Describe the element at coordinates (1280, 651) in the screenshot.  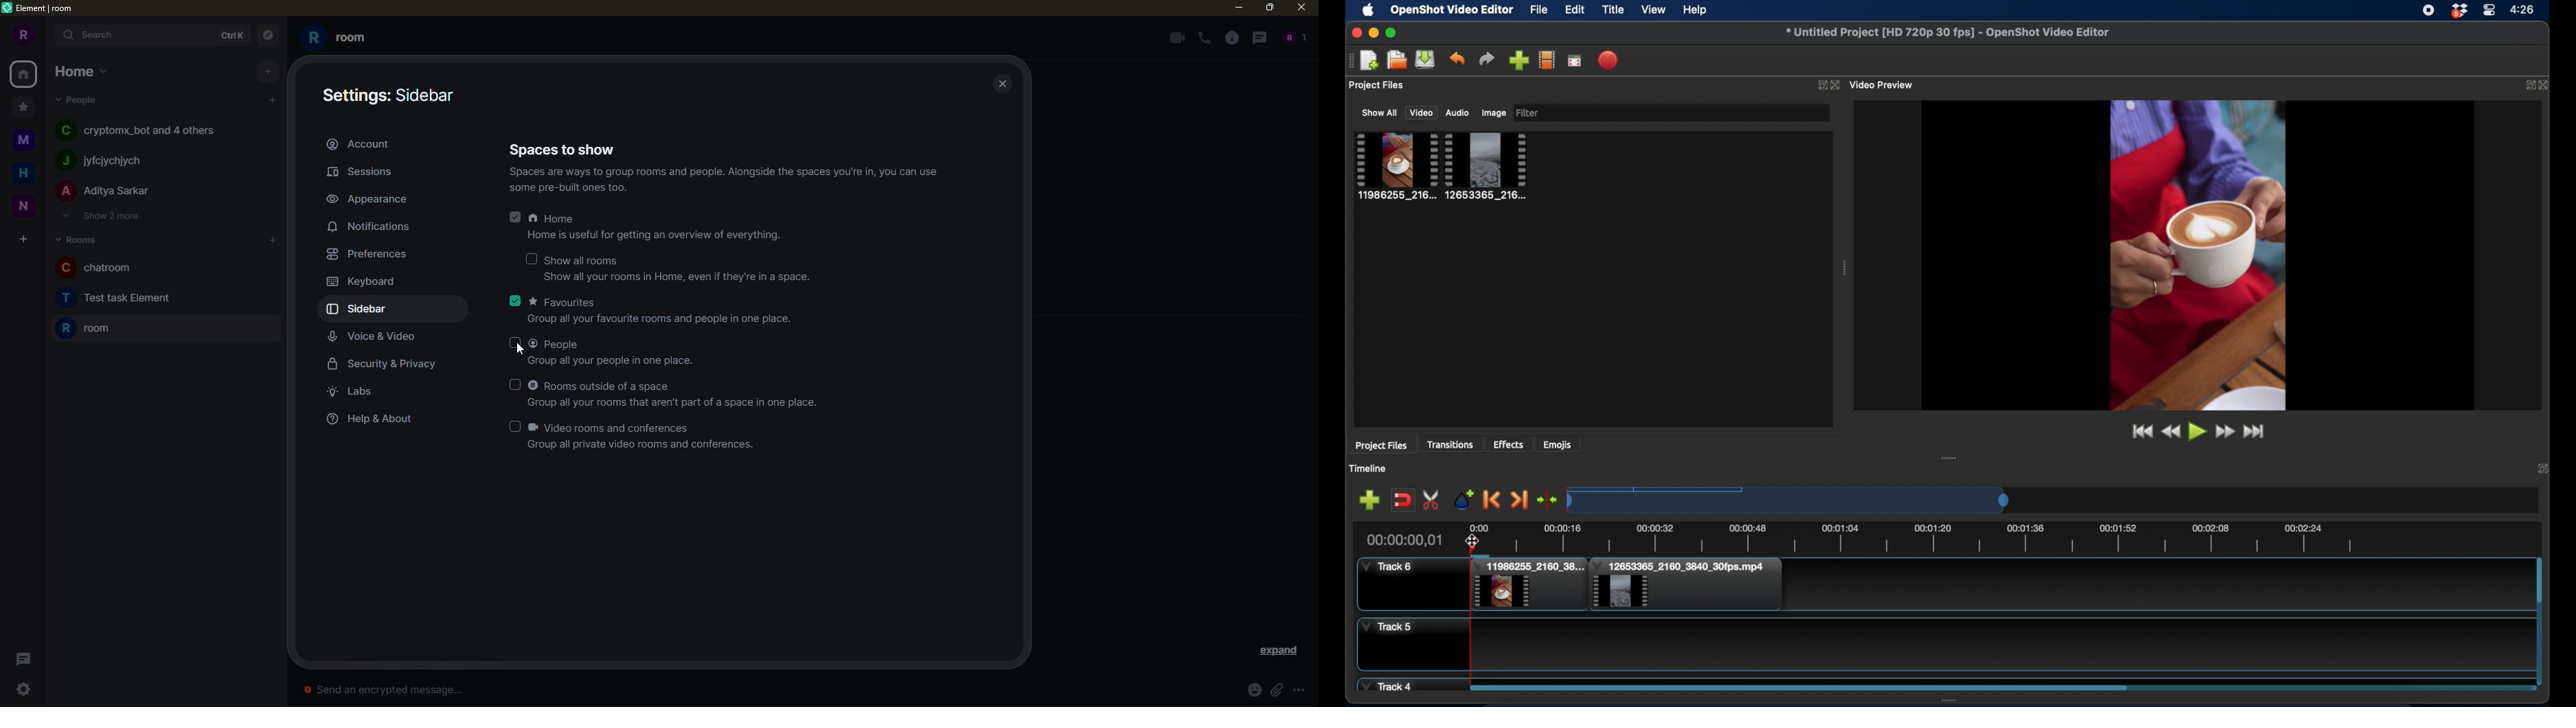
I see `expand` at that location.